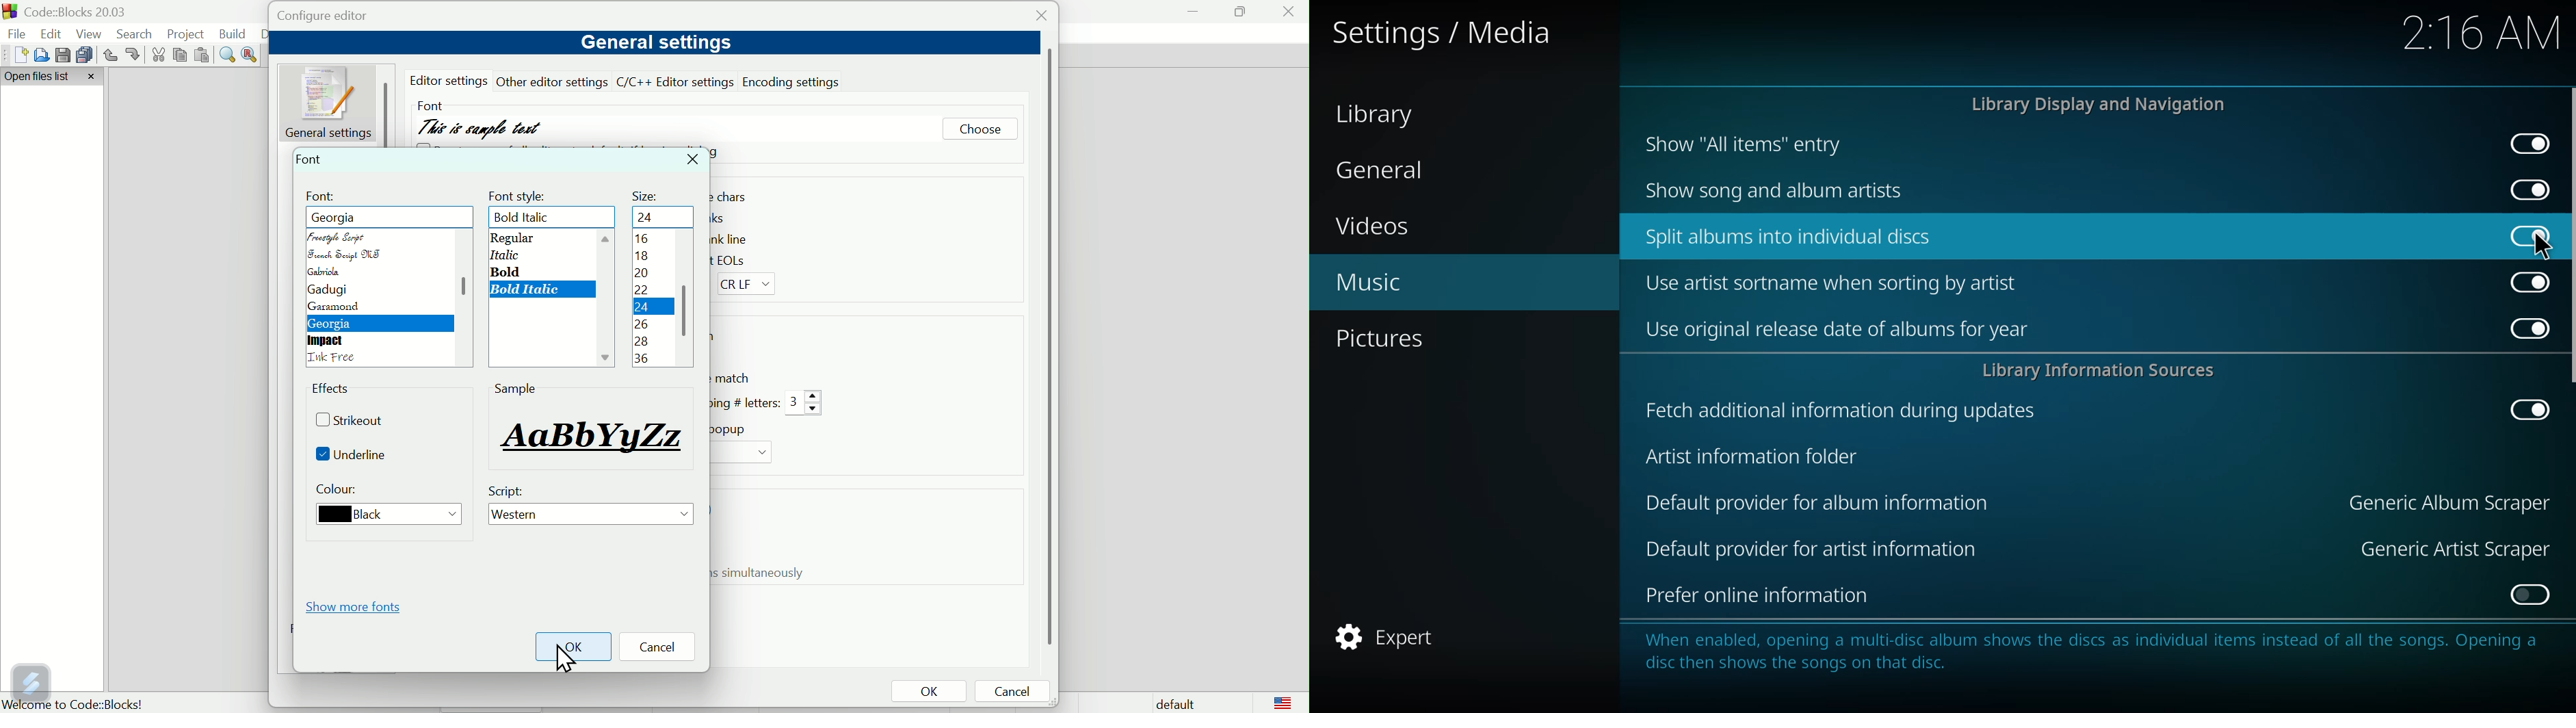  What do you see at coordinates (1751, 458) in the screenshot?
I see `artist info folder` at bounding box center [1751, 458].